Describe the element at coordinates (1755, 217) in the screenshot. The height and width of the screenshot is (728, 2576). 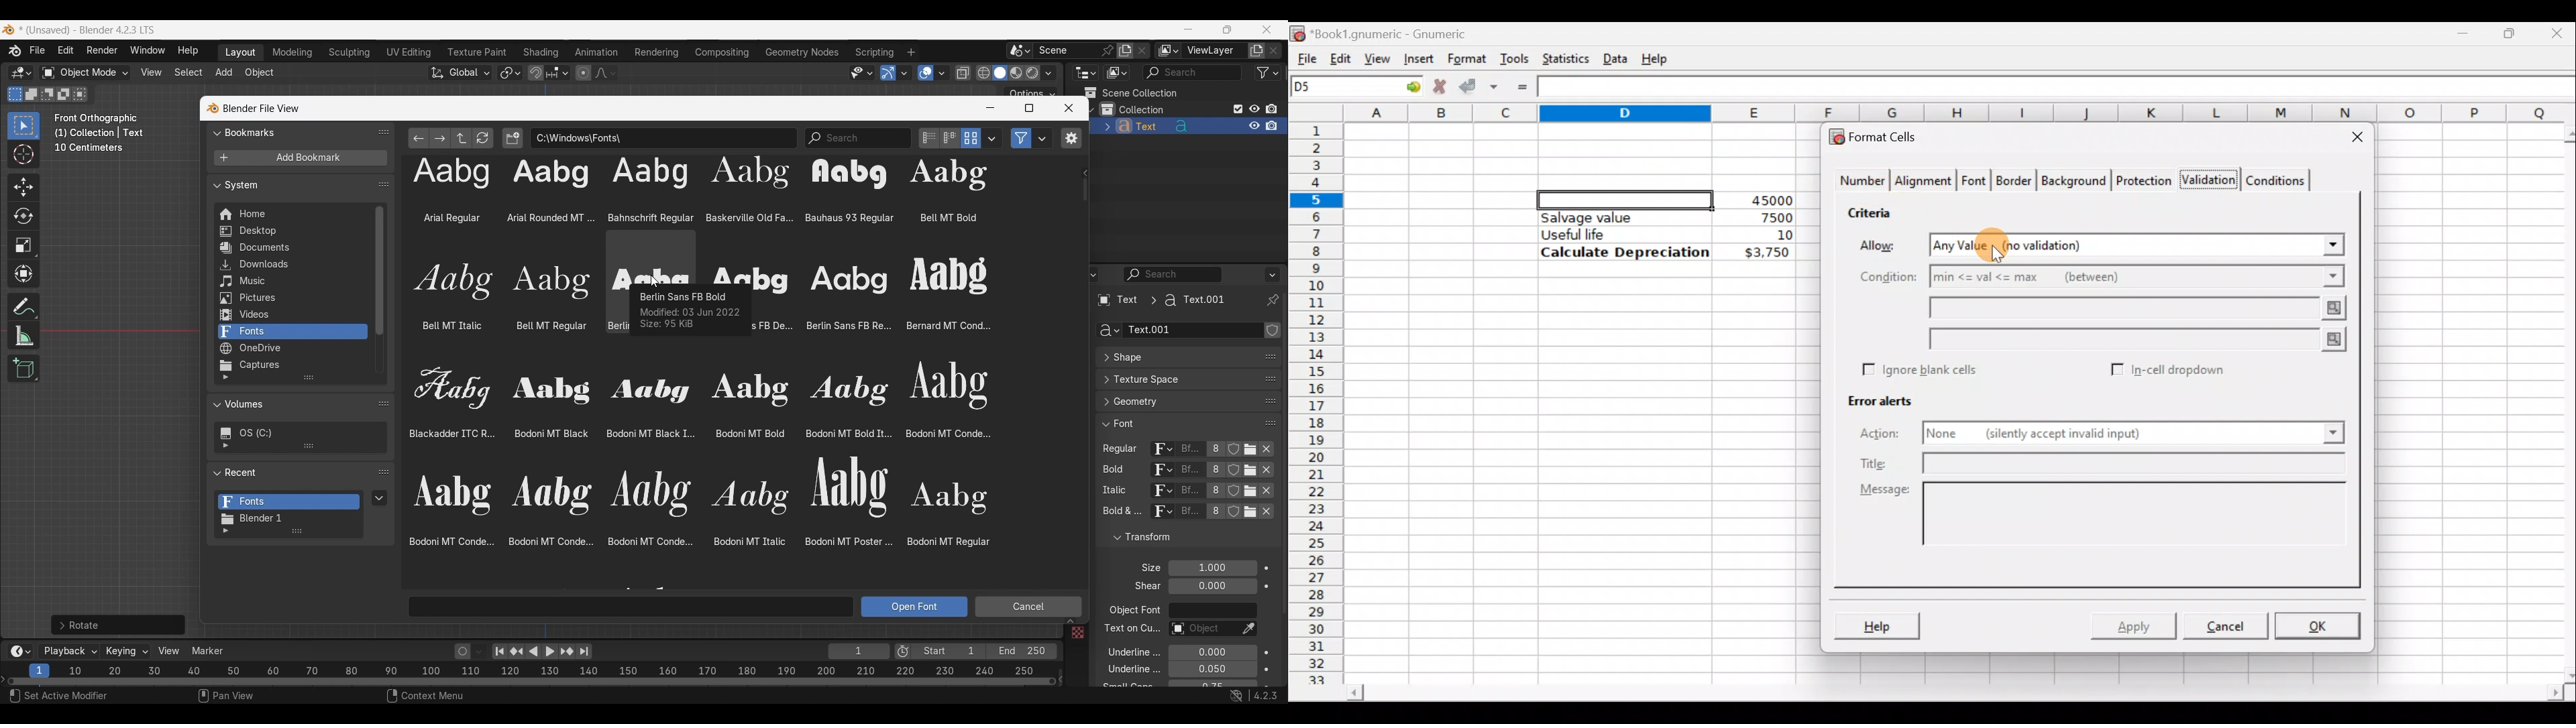
I see `7500` at that location.